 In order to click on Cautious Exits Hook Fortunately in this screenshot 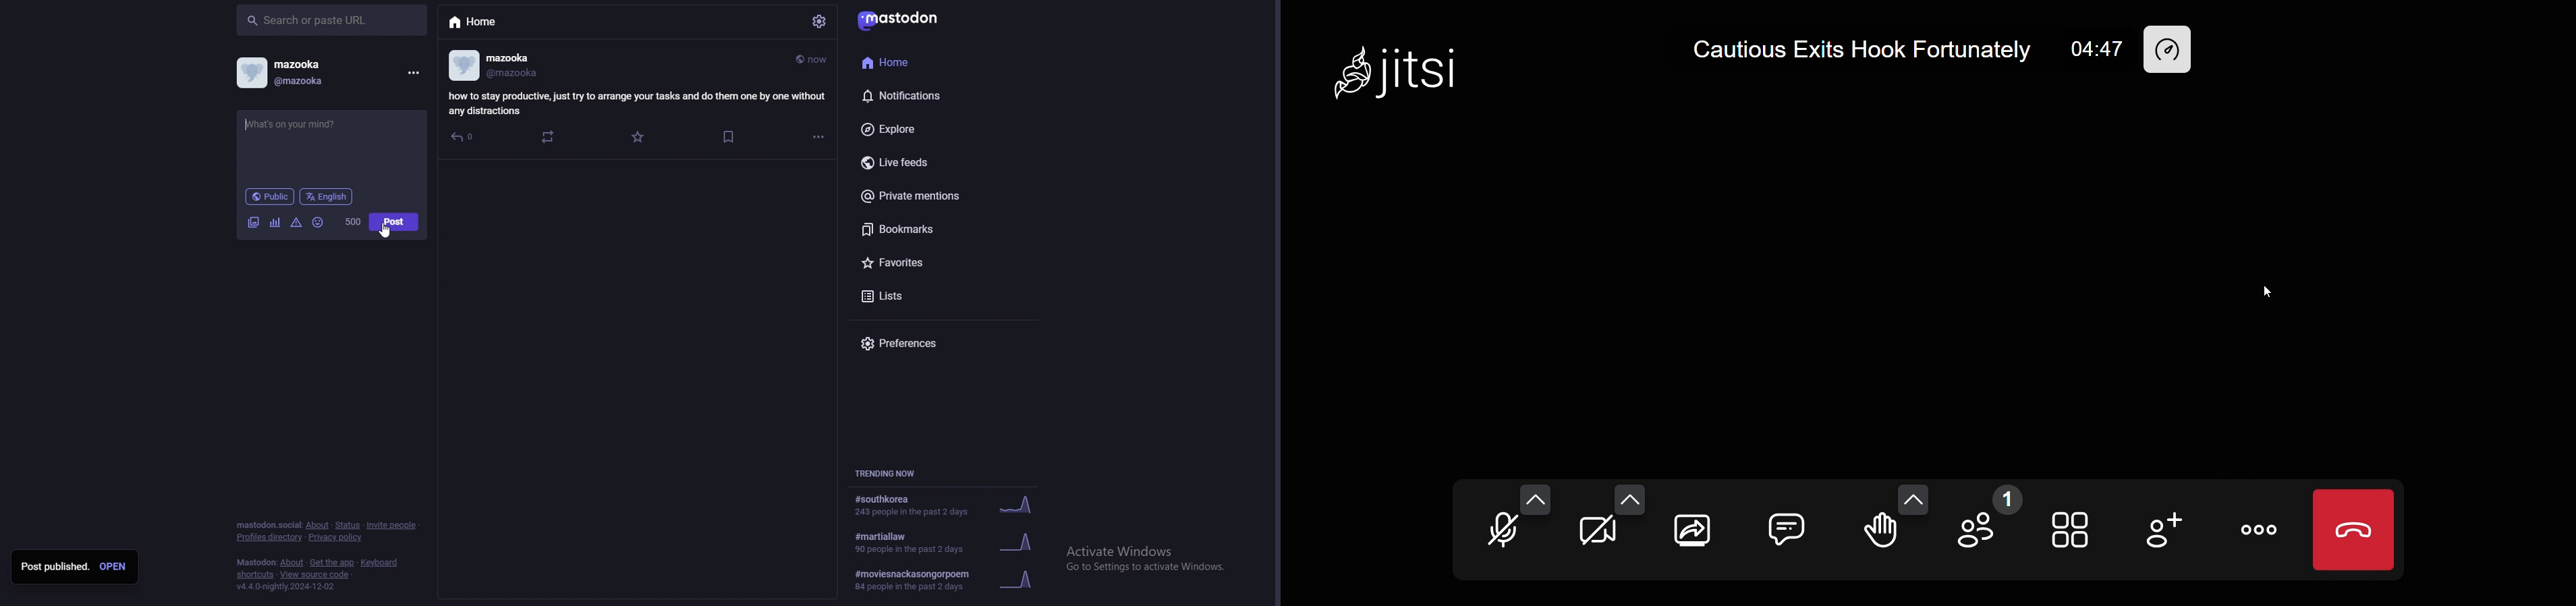, I will do `click(1855, 48)`.